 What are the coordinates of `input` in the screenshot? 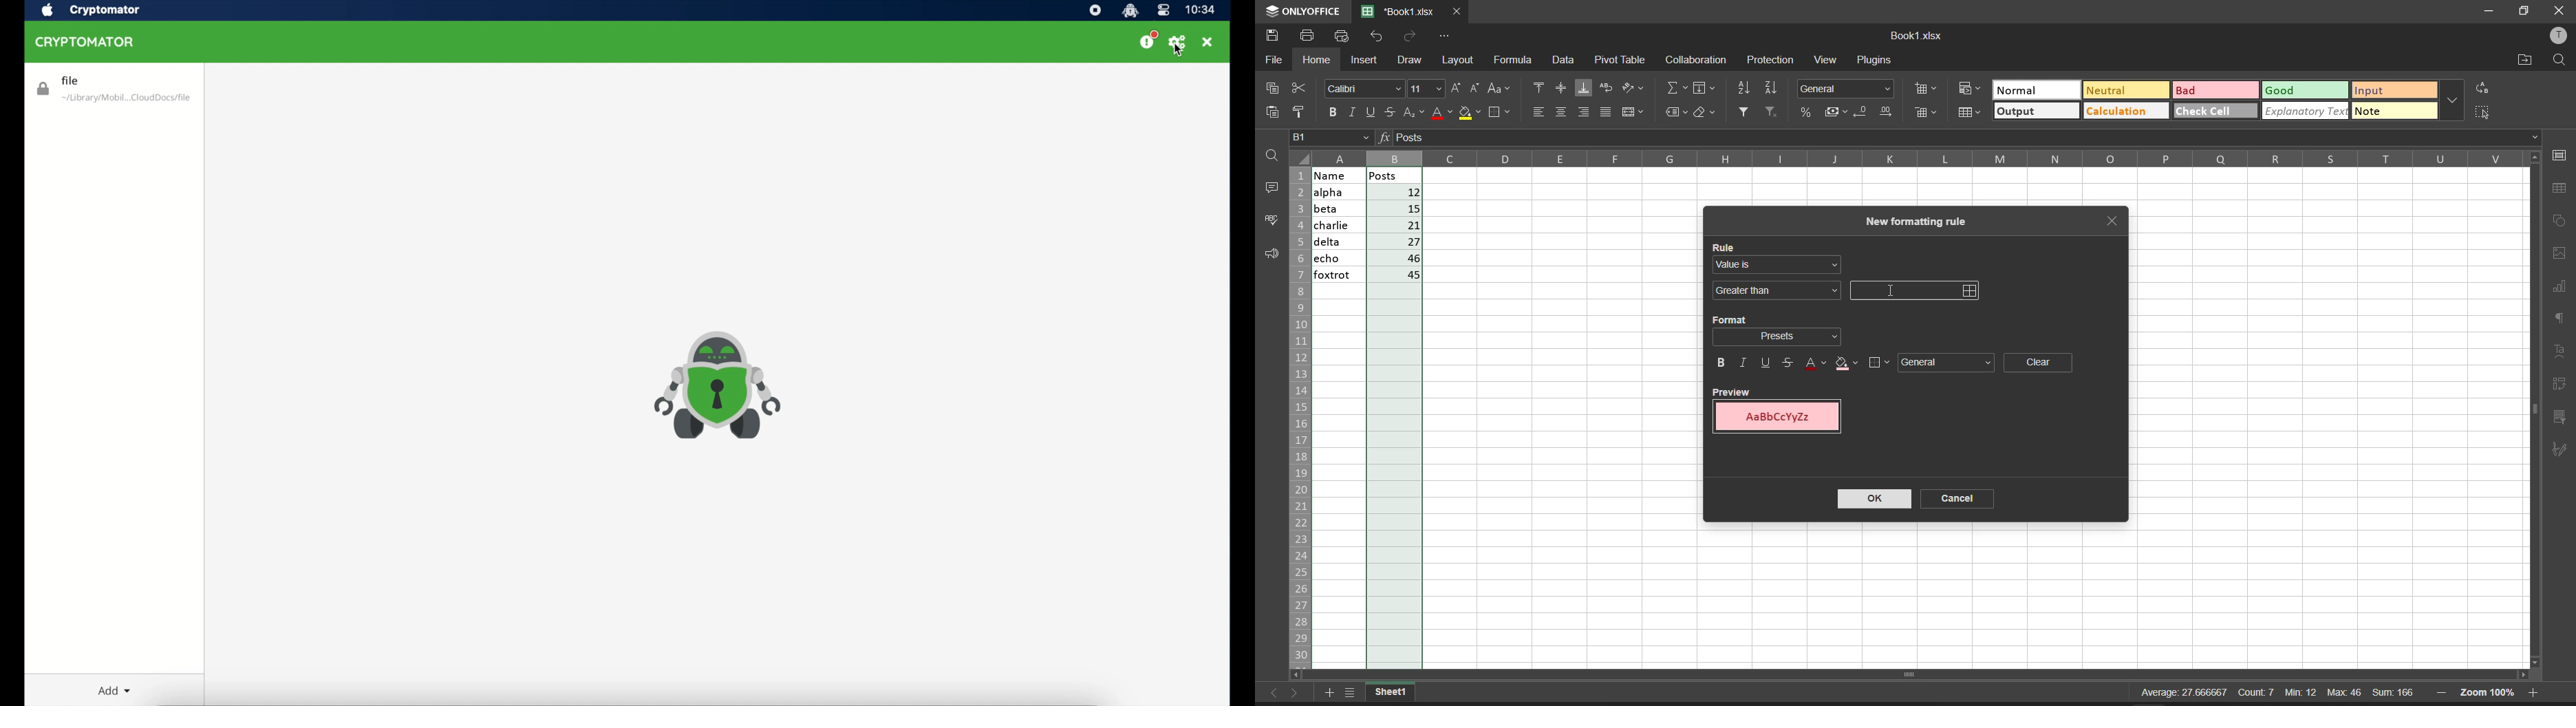 It's located at (2371, 90).